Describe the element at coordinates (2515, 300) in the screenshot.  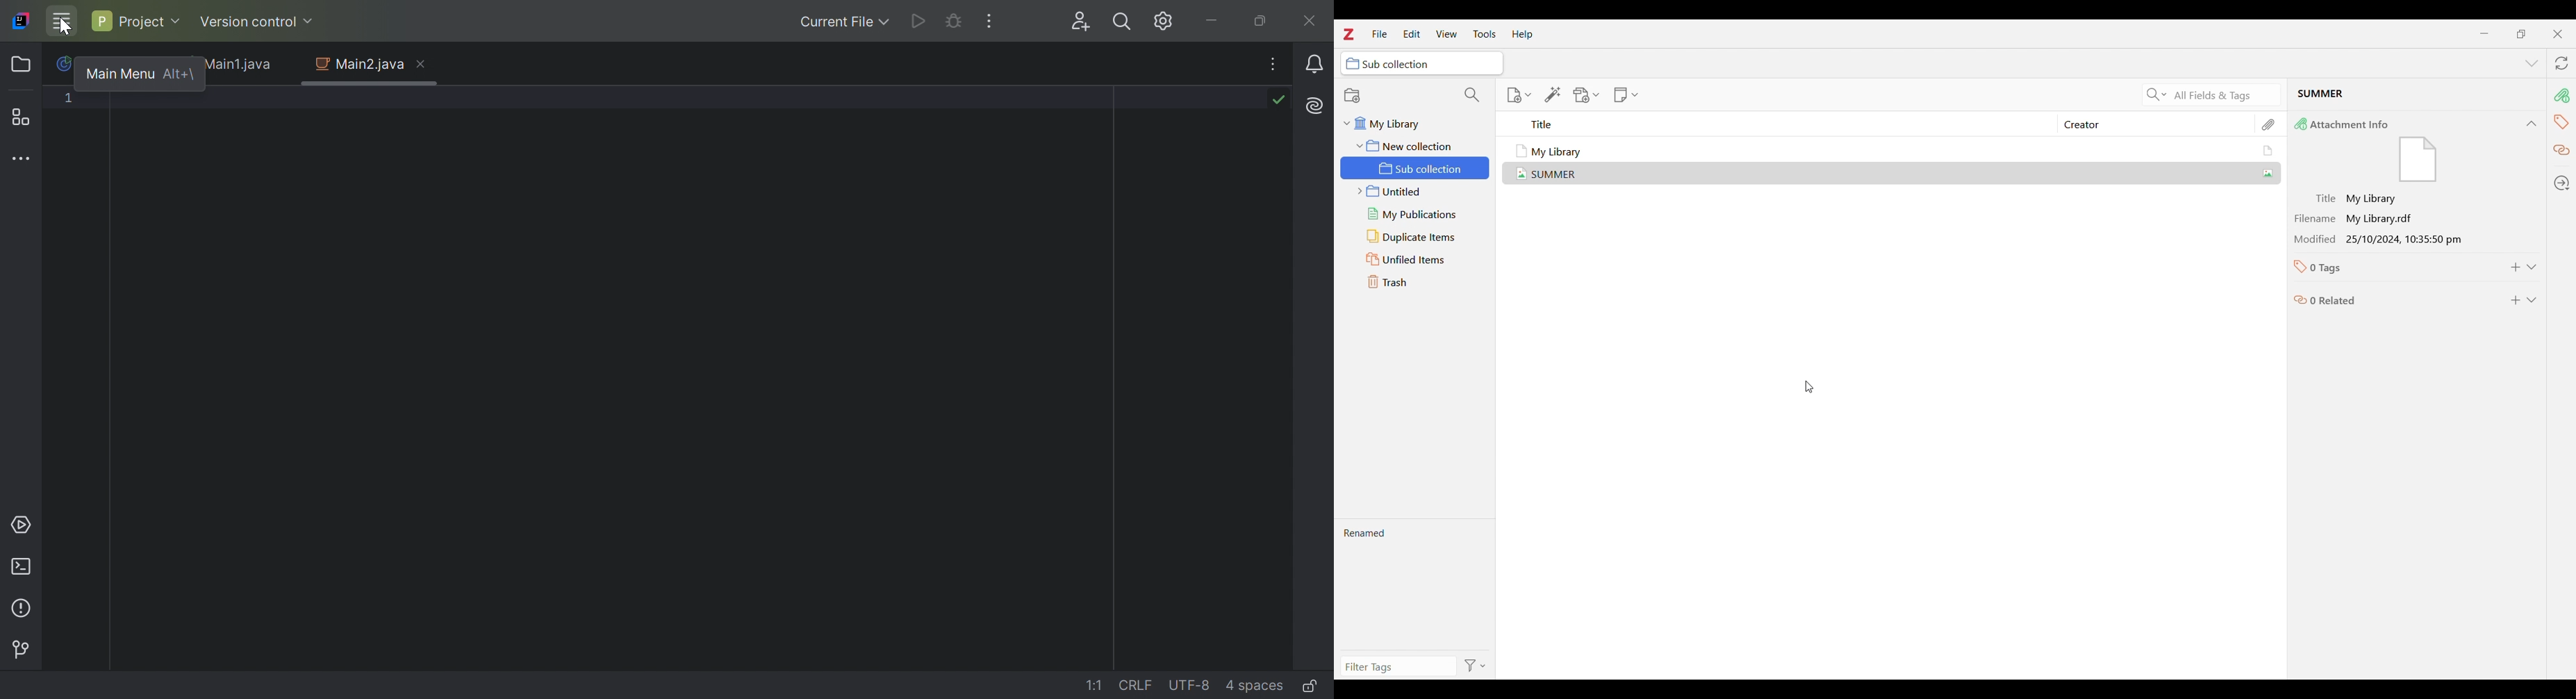
I see `Add` at that location.